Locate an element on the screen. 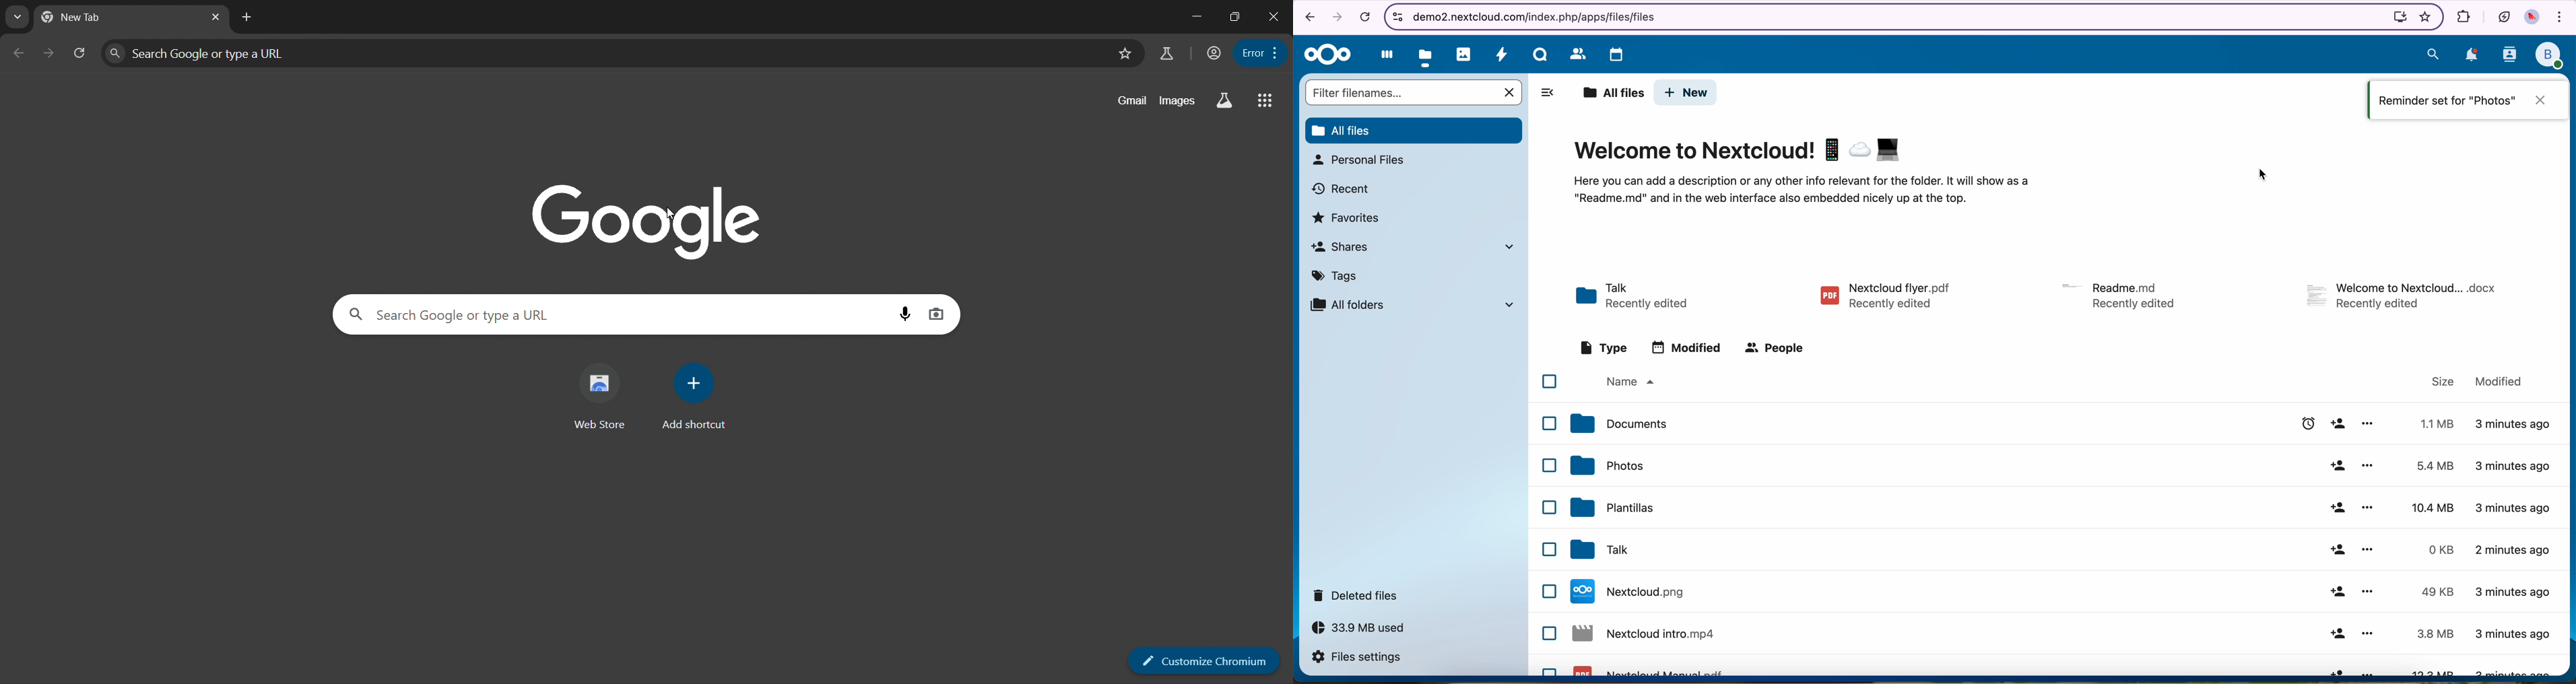 The image size is (2576, 700). size is located at coordinates (2444, 382).